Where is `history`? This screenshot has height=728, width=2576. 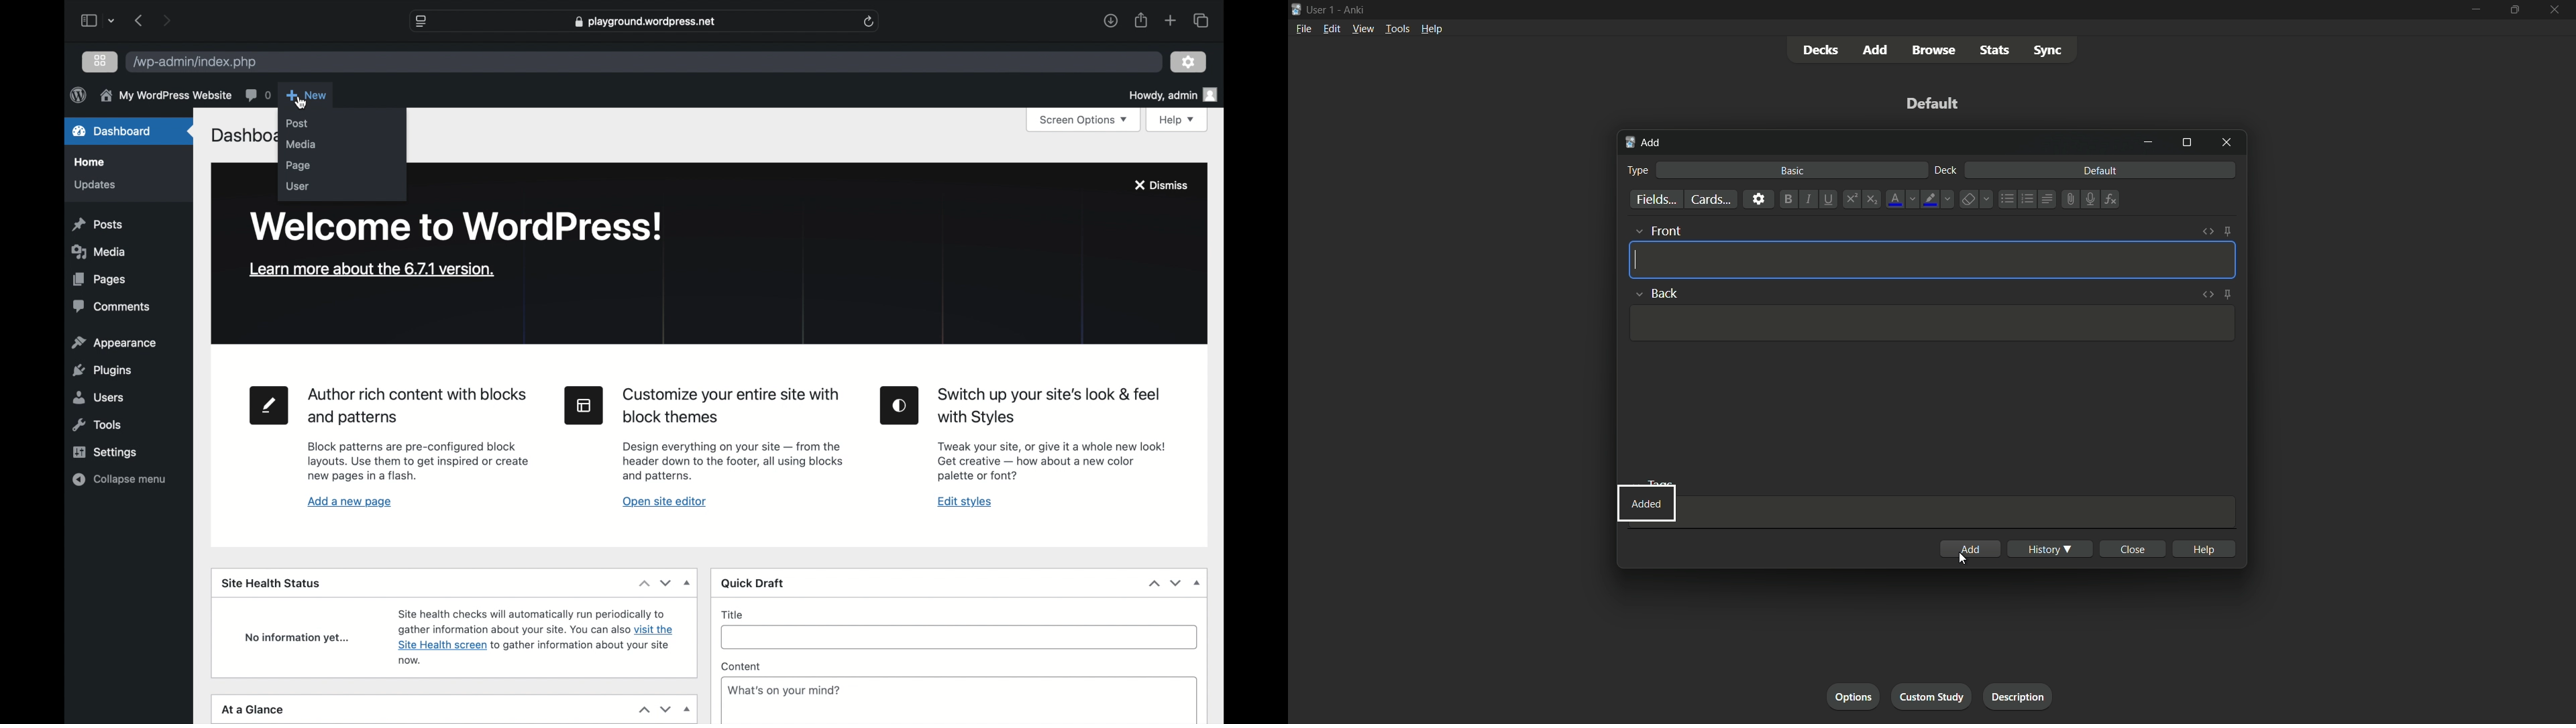 history is located at coordinates (2050, 548).